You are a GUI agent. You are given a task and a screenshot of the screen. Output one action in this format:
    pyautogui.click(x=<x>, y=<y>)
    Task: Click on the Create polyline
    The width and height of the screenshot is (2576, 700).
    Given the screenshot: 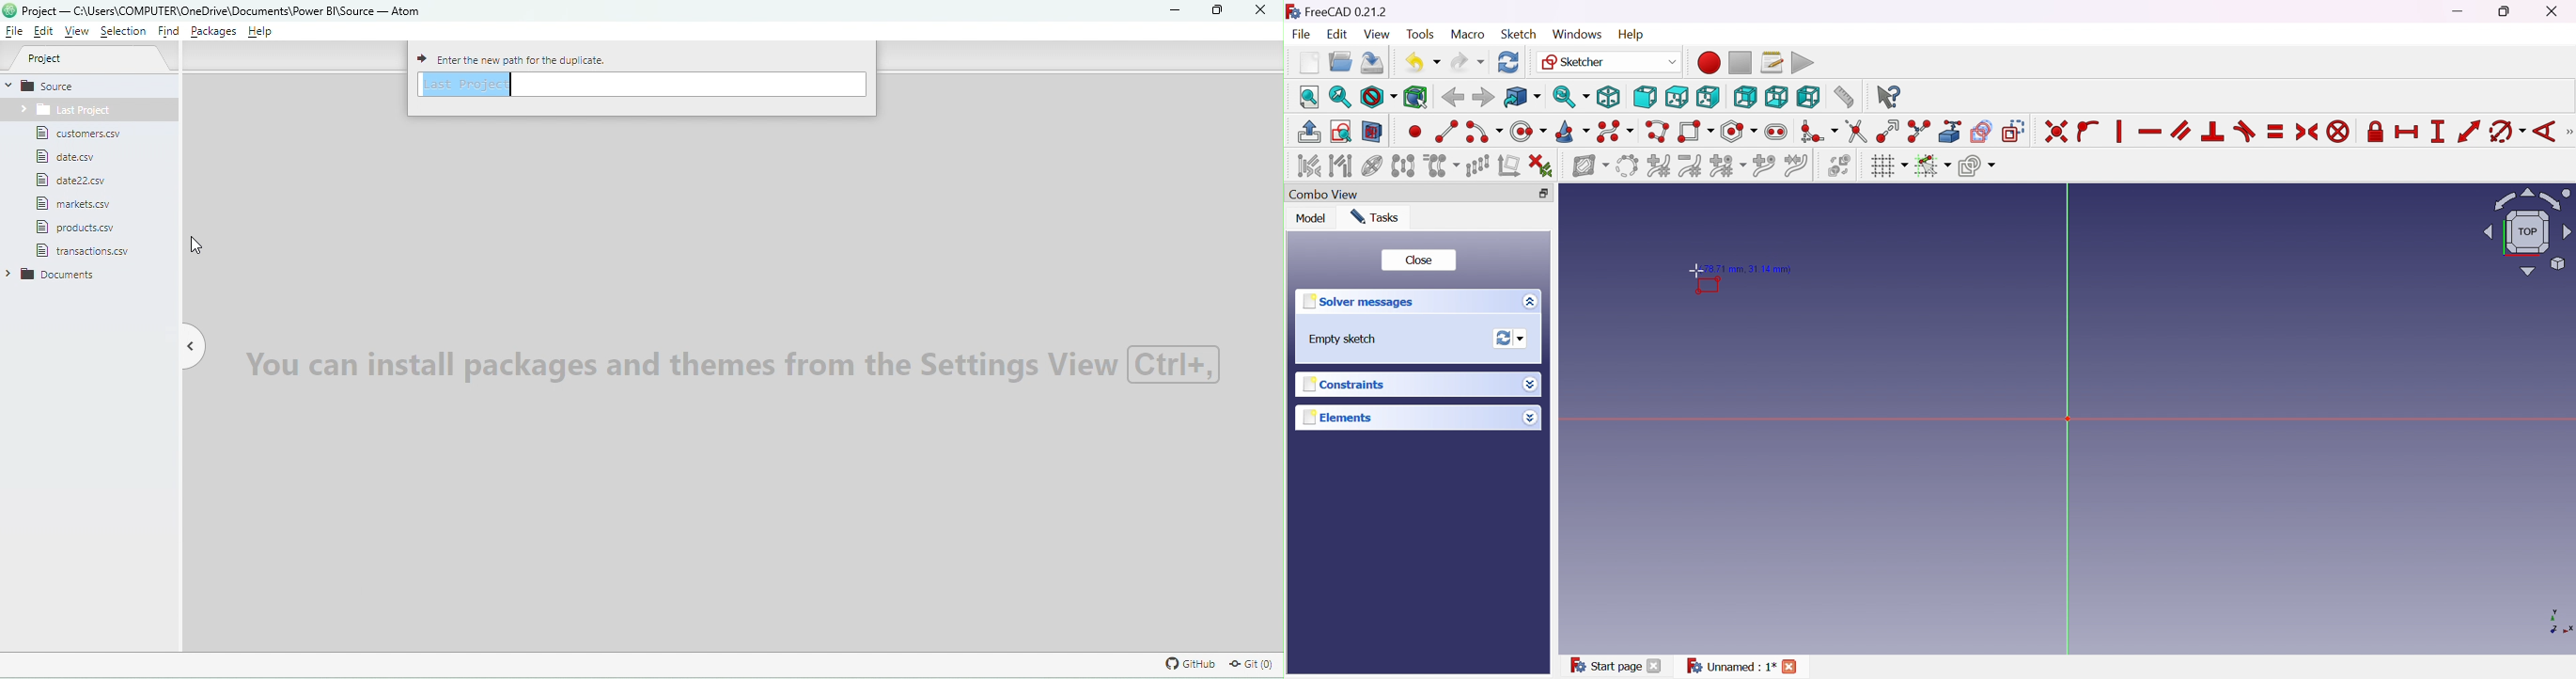 What is the action you would take?
    pyautogui.click(x=1658, y=131)
    